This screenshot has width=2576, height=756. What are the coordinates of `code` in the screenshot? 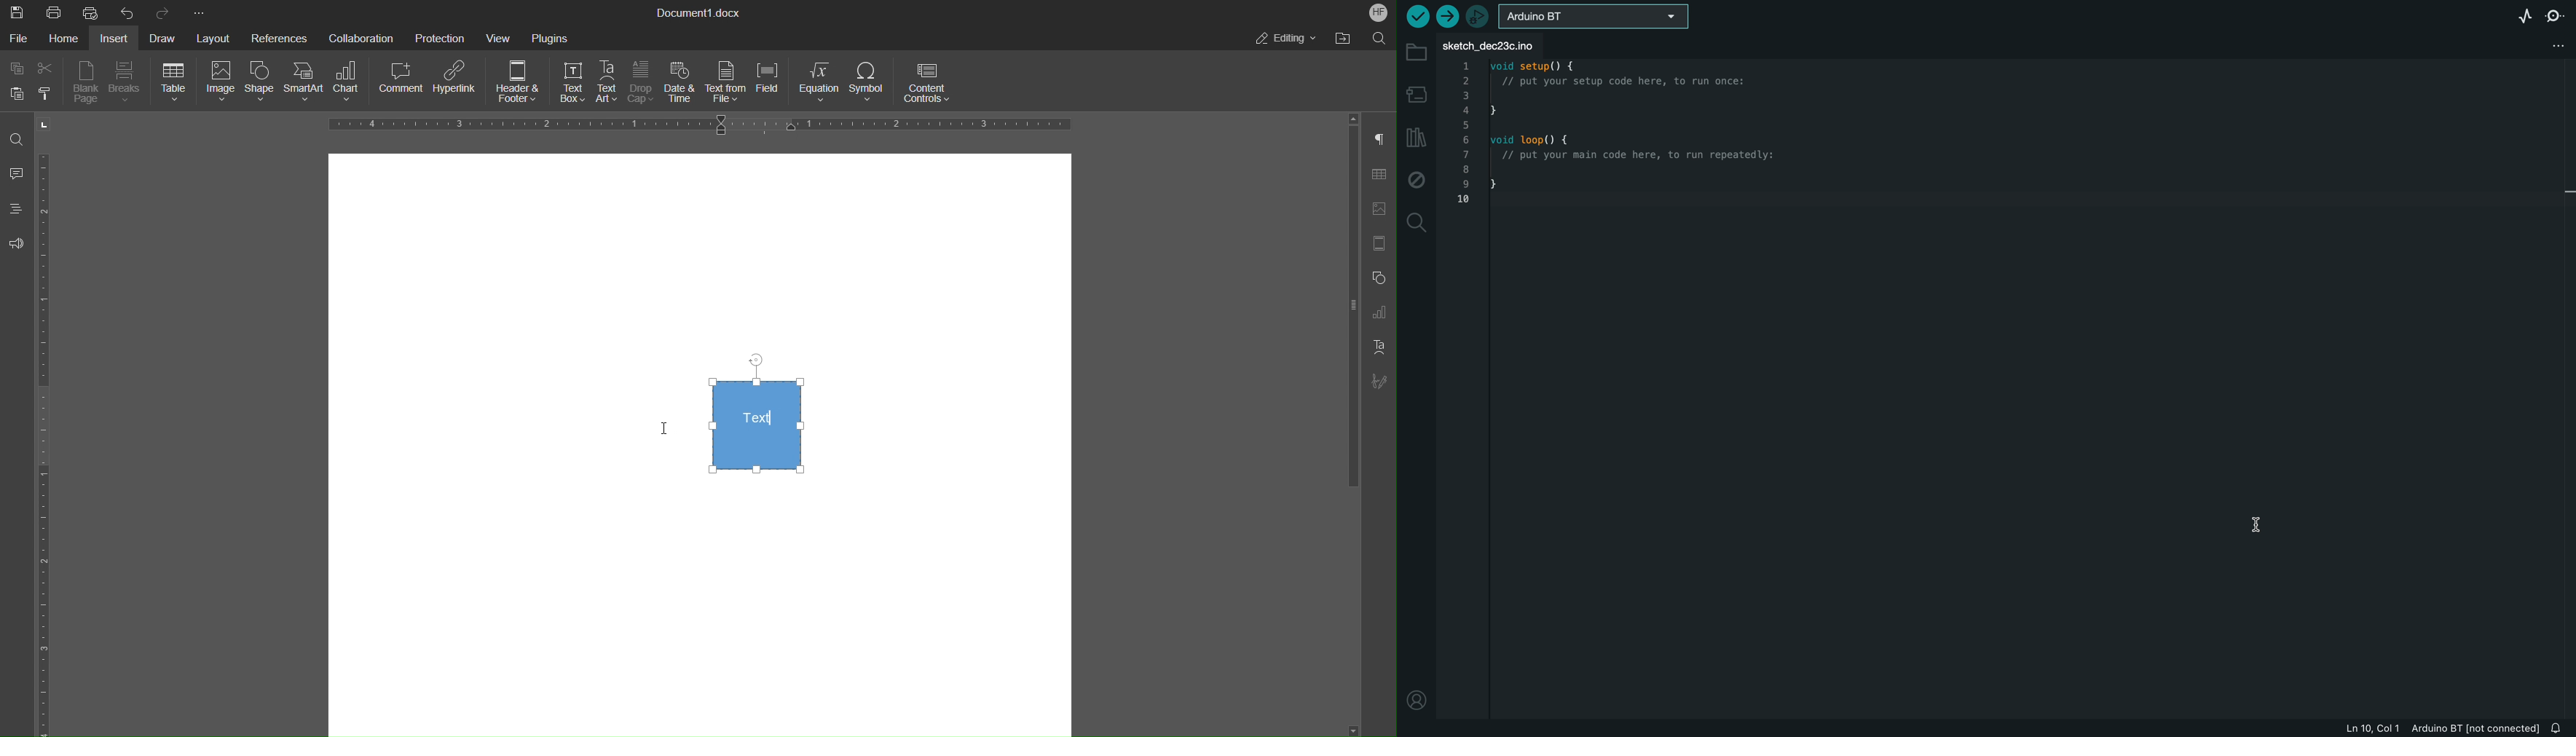 It's located at (1607, 138).